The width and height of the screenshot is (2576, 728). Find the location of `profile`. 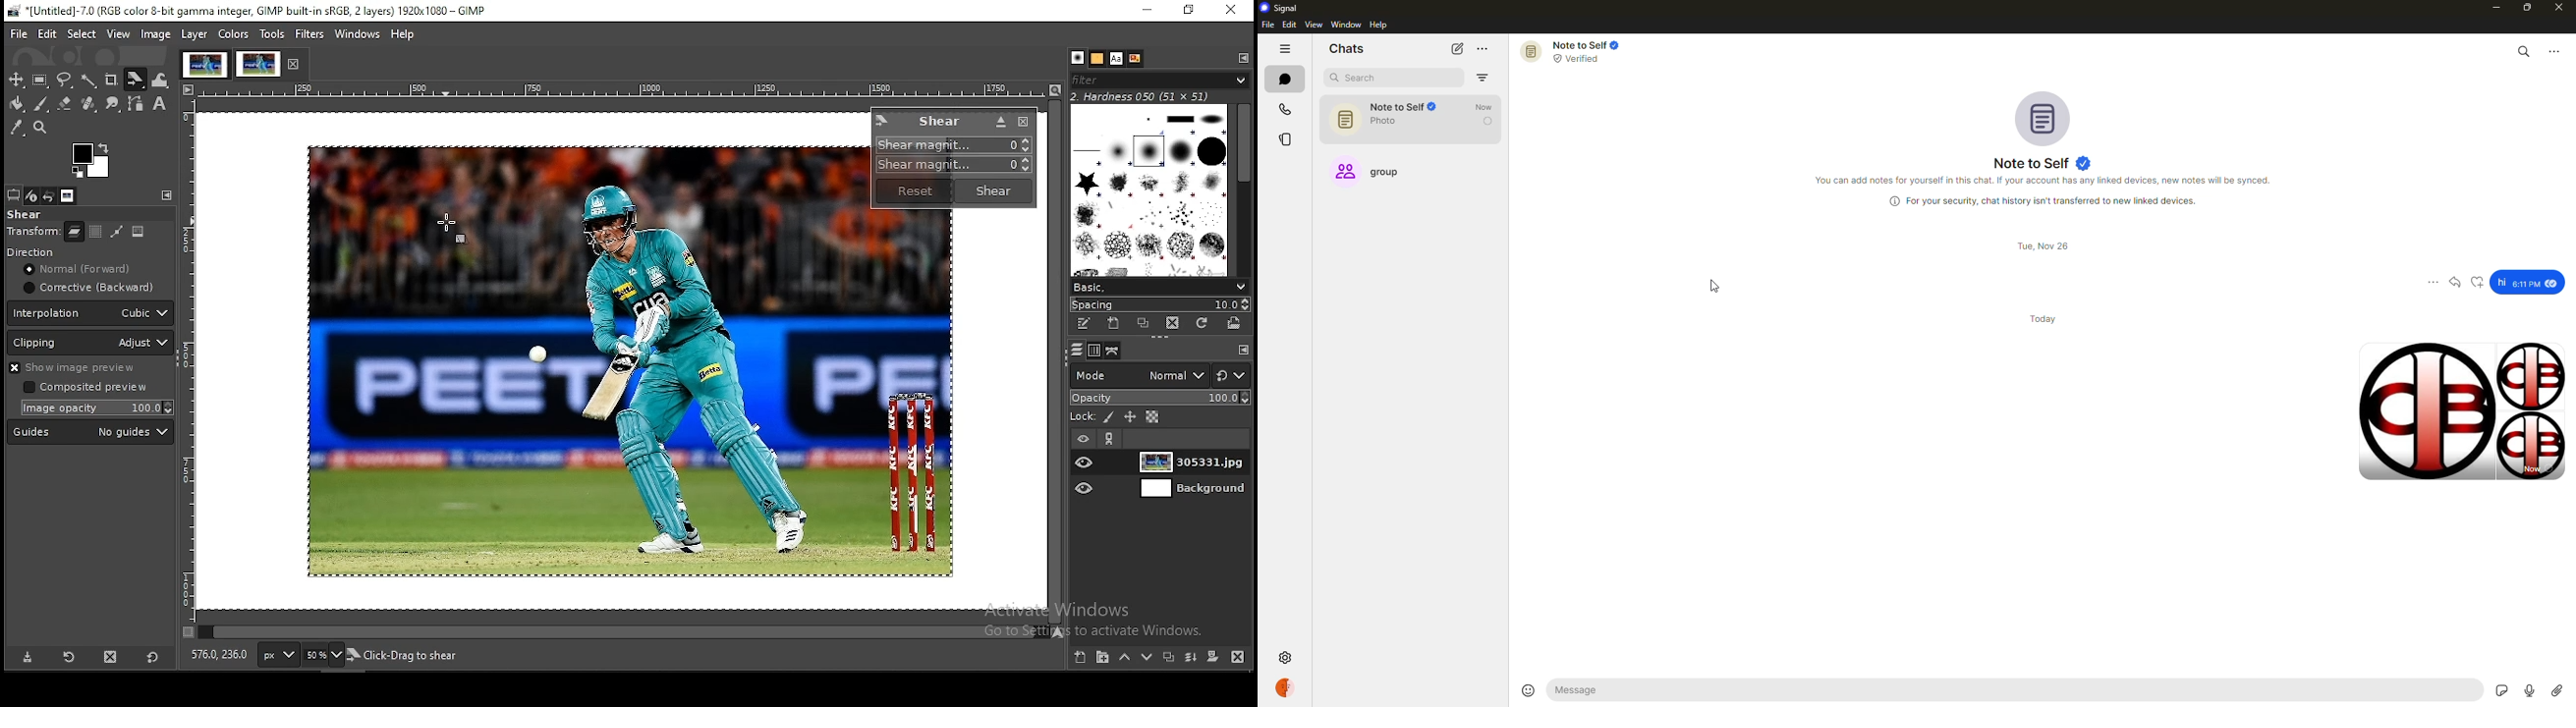

profile is located at coordinates (1285, 687).